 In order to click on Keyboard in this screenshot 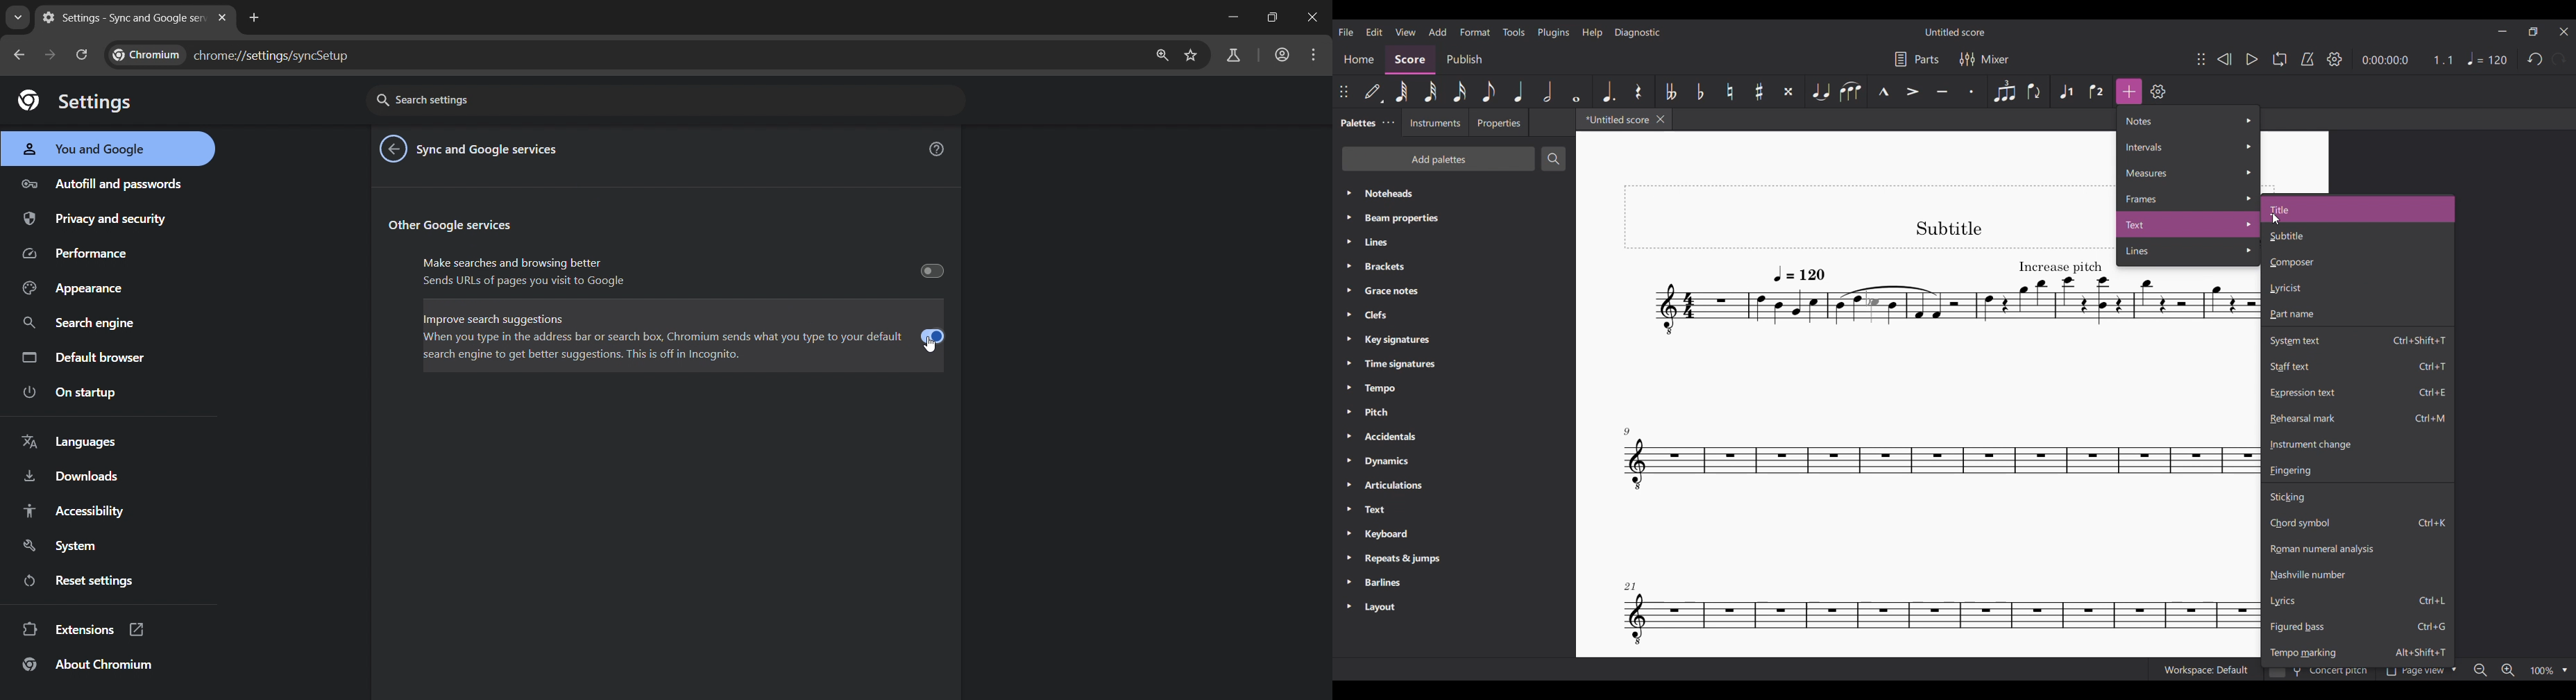, I will do `click(1454, 533)`.